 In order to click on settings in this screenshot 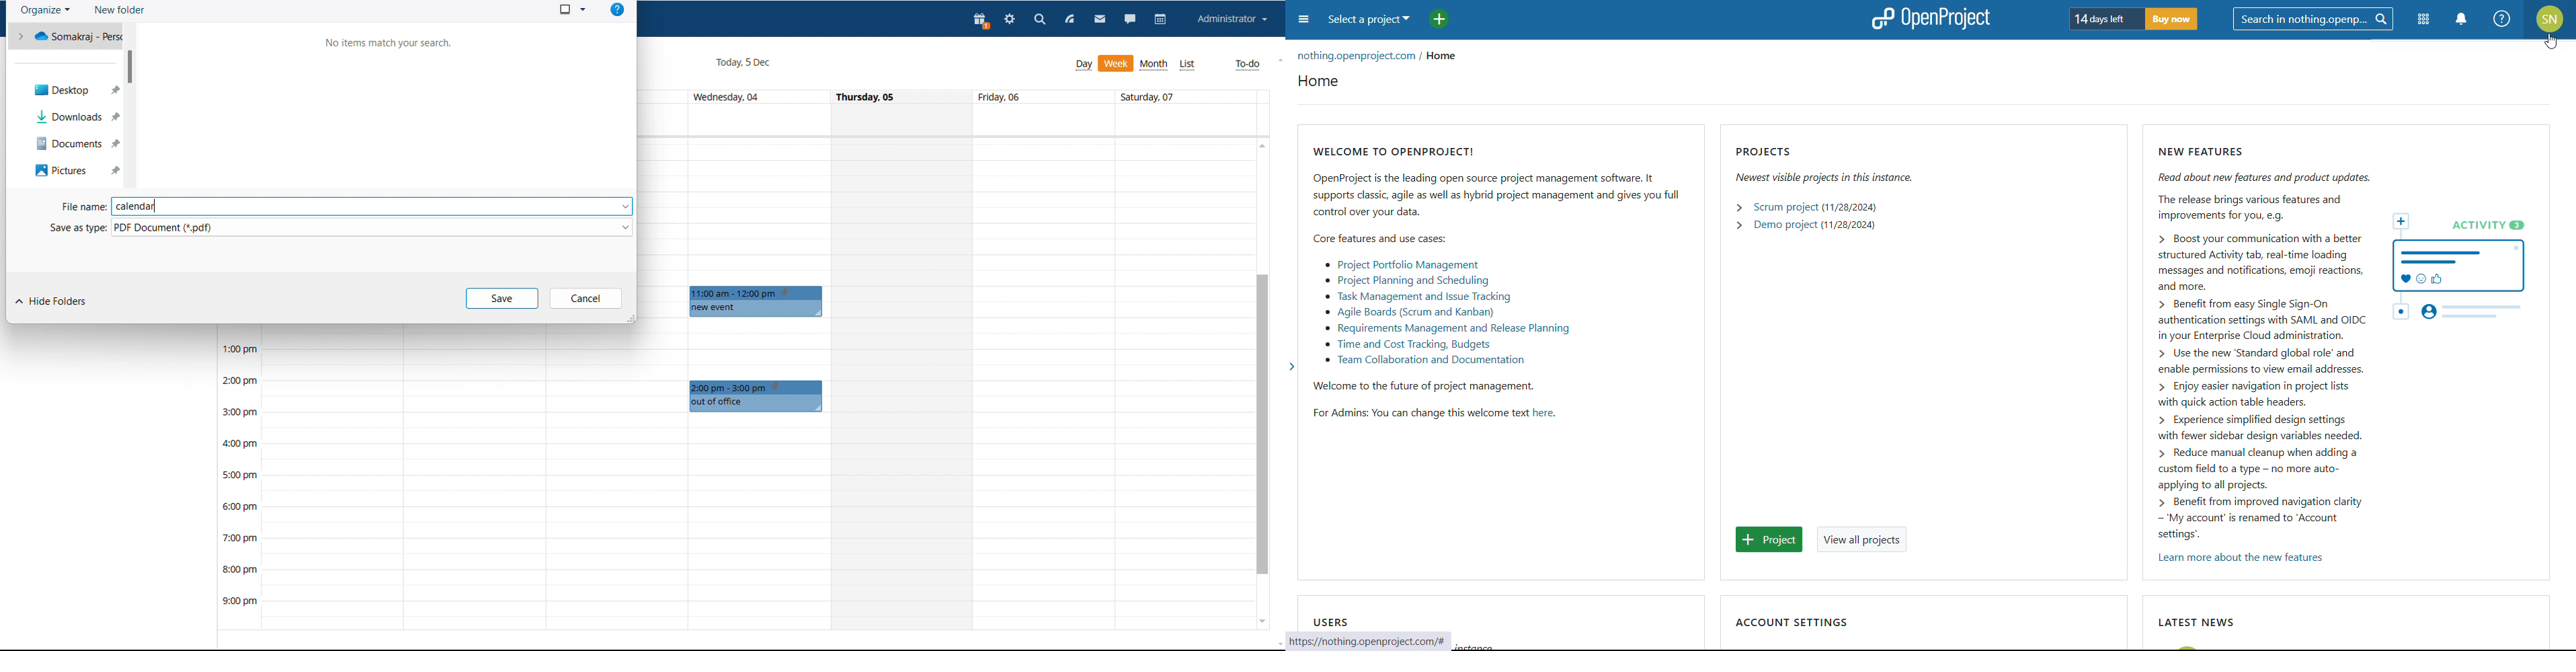, I will do `click(1008, 21)`.